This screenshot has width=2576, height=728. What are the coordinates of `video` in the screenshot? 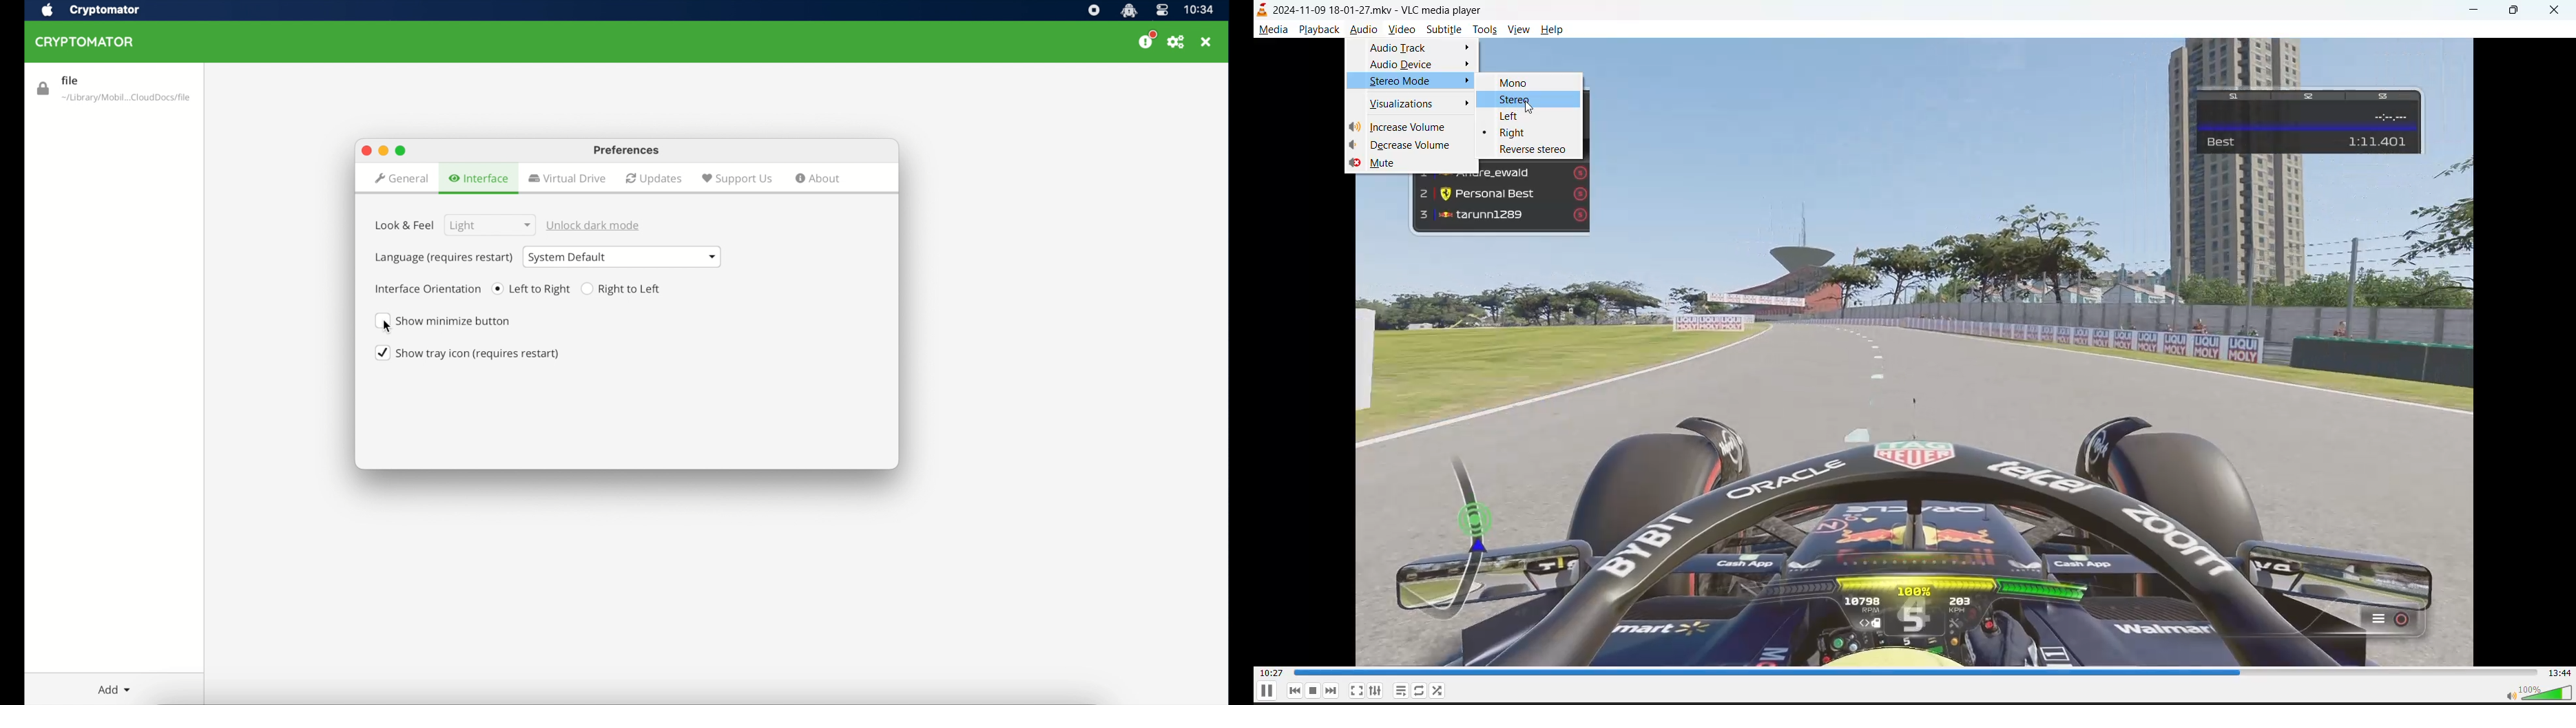 It's located at (1403, 30).